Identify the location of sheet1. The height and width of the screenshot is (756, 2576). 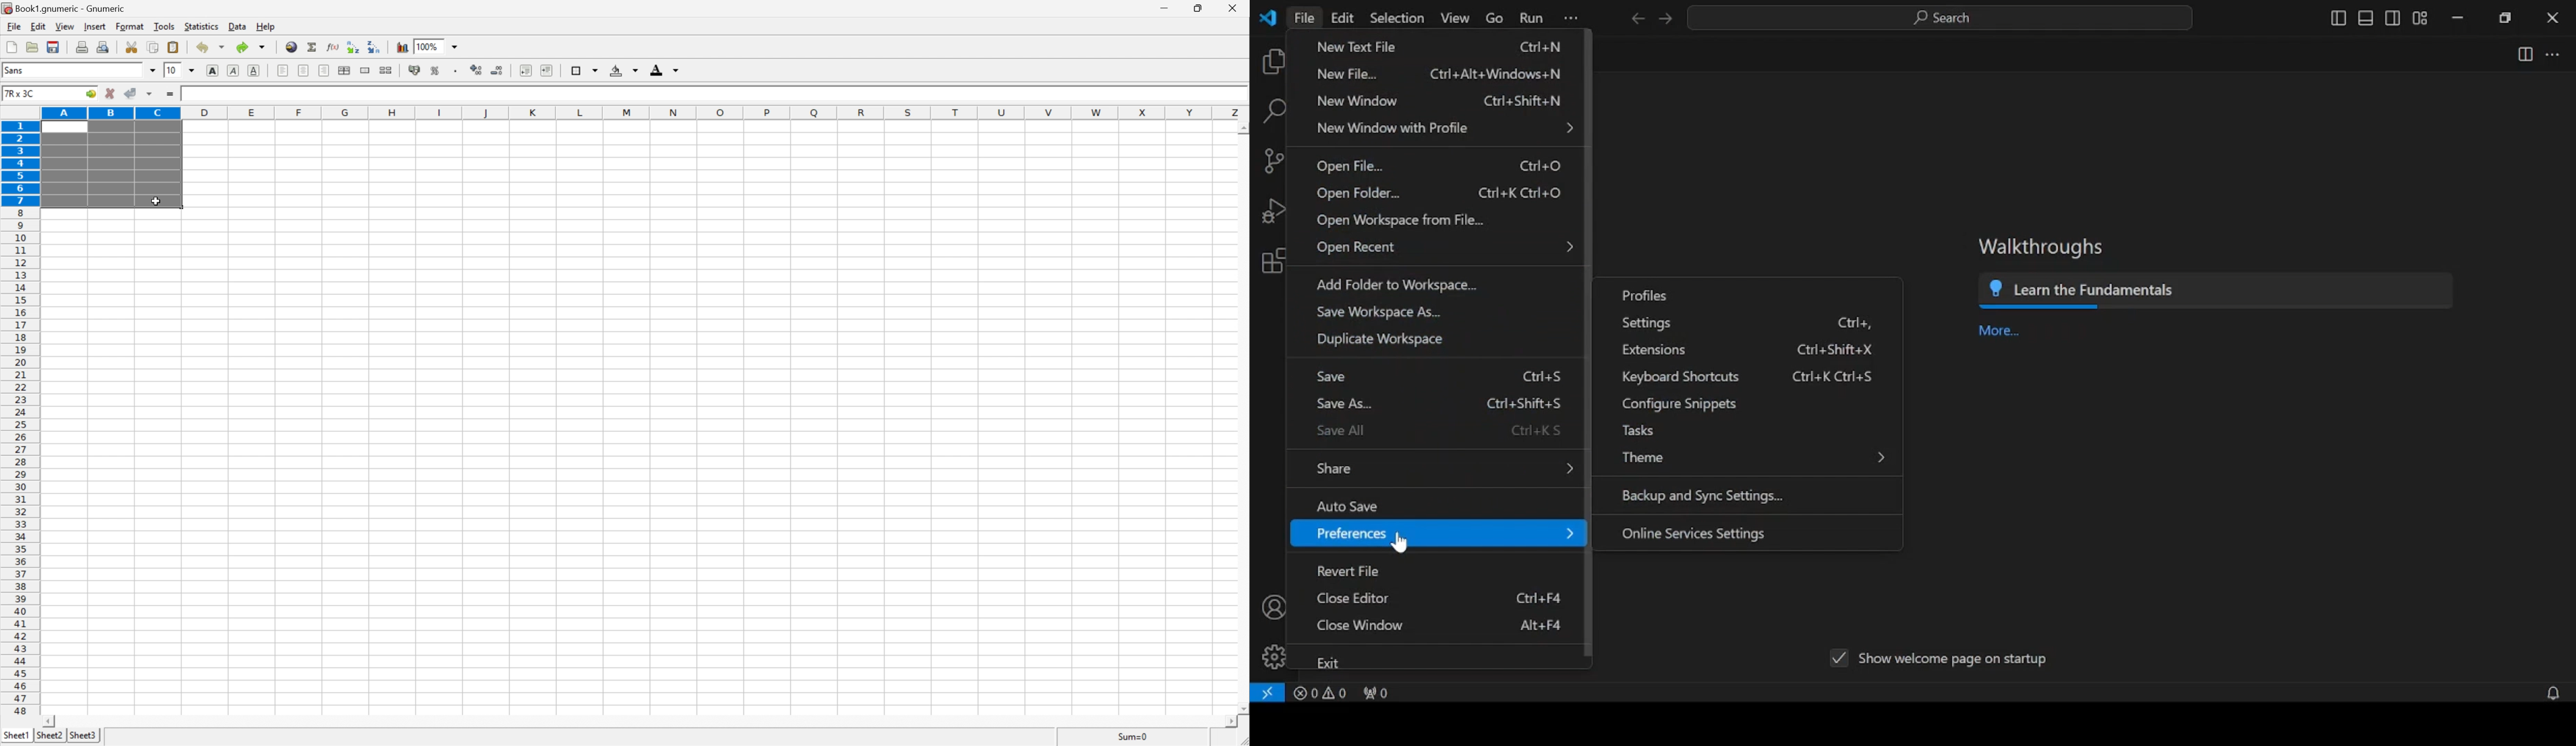
(16, 737).